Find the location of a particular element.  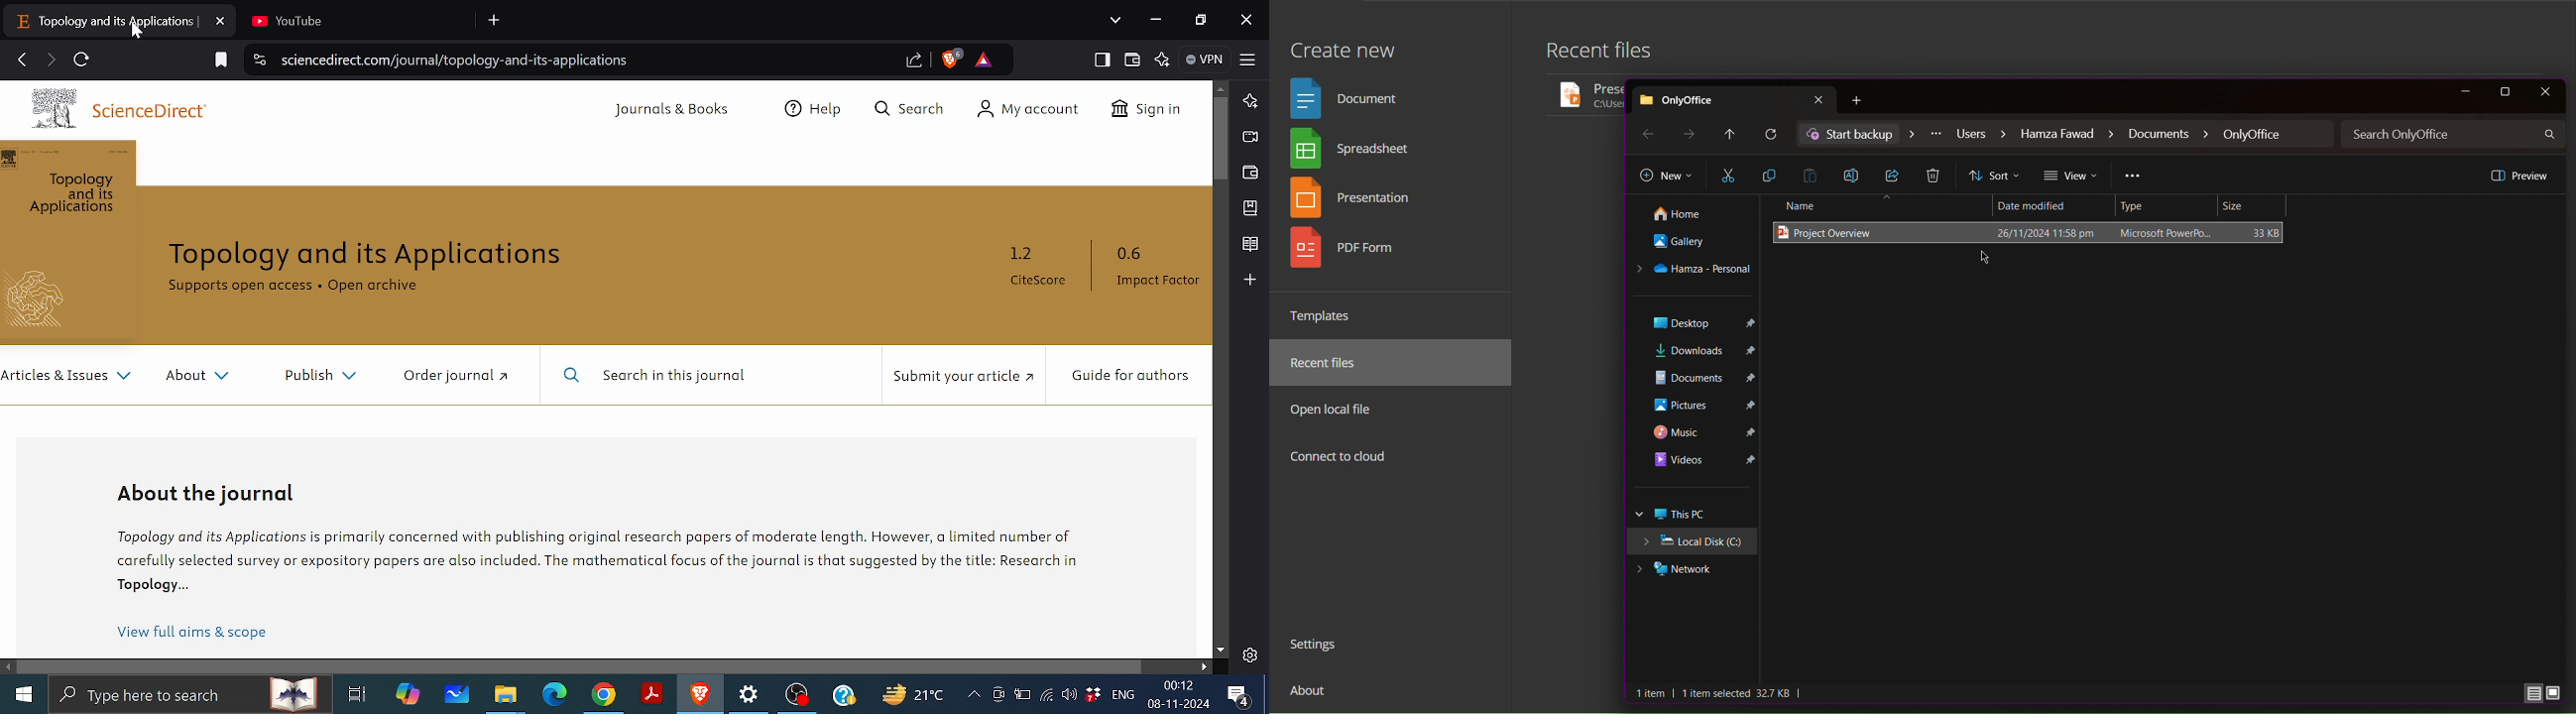

Size is located at coordinates (2255, 206).